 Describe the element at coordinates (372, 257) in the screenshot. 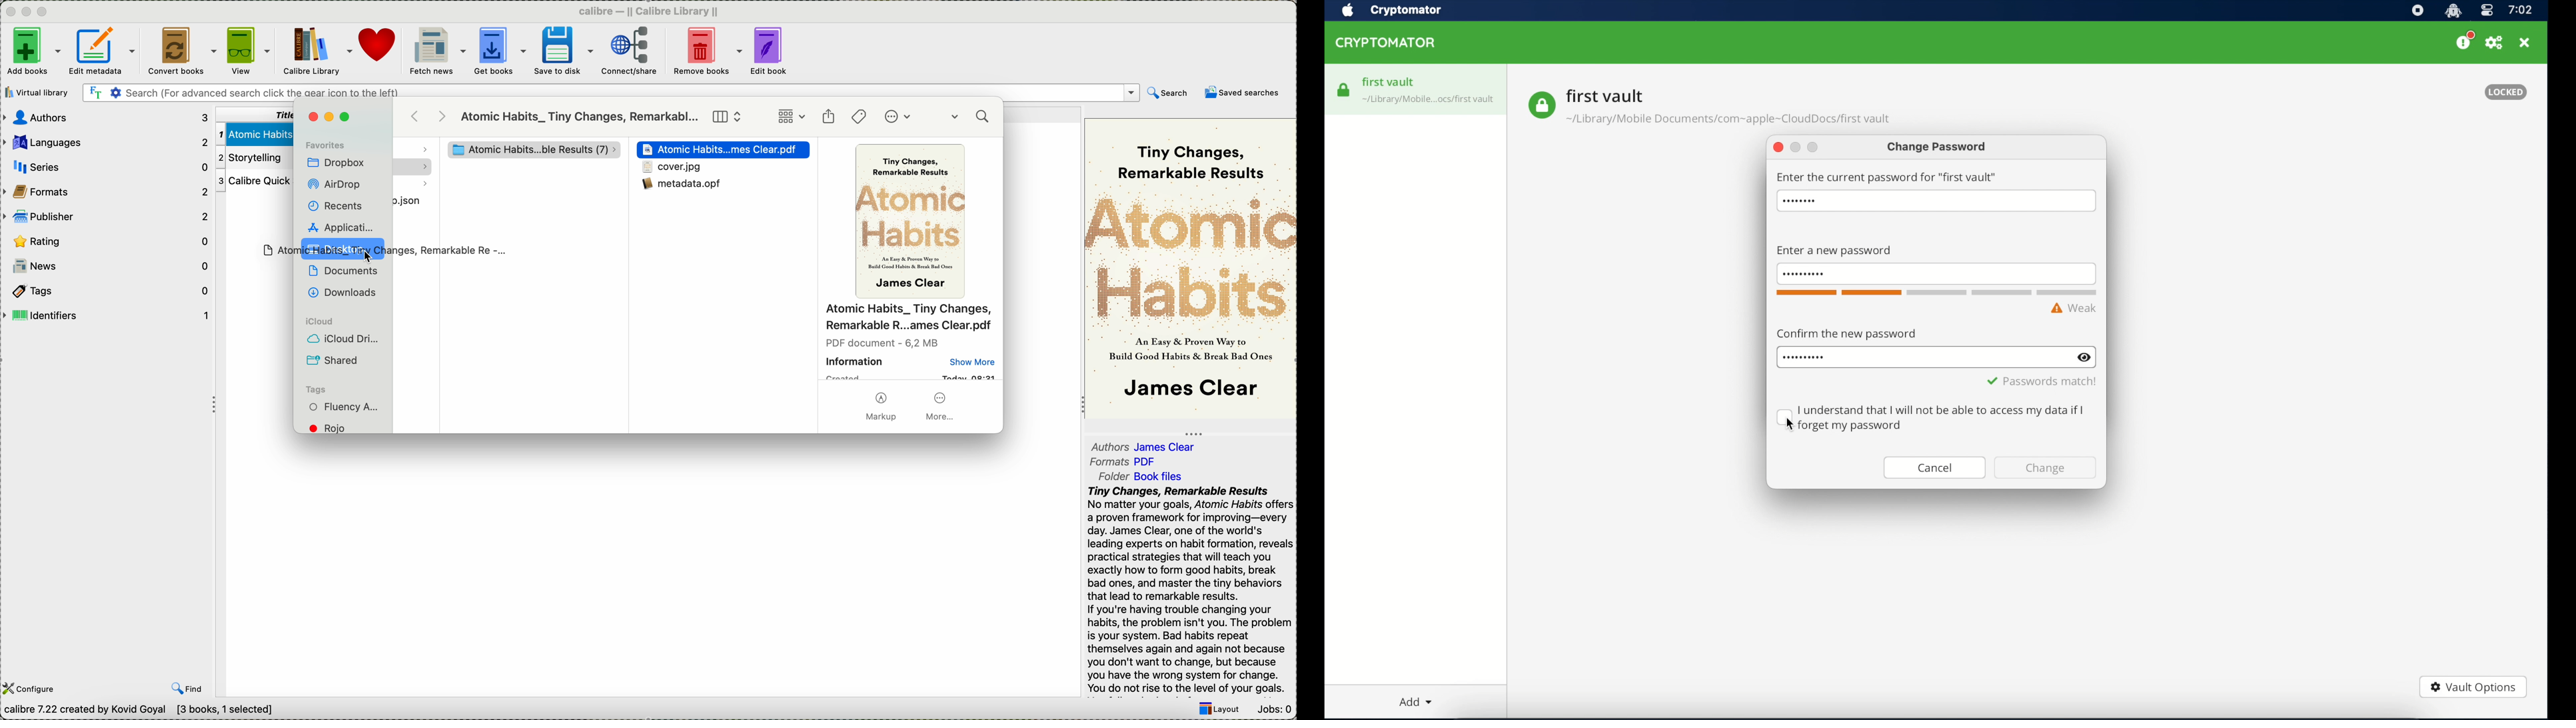

I see `cursor` at that location.